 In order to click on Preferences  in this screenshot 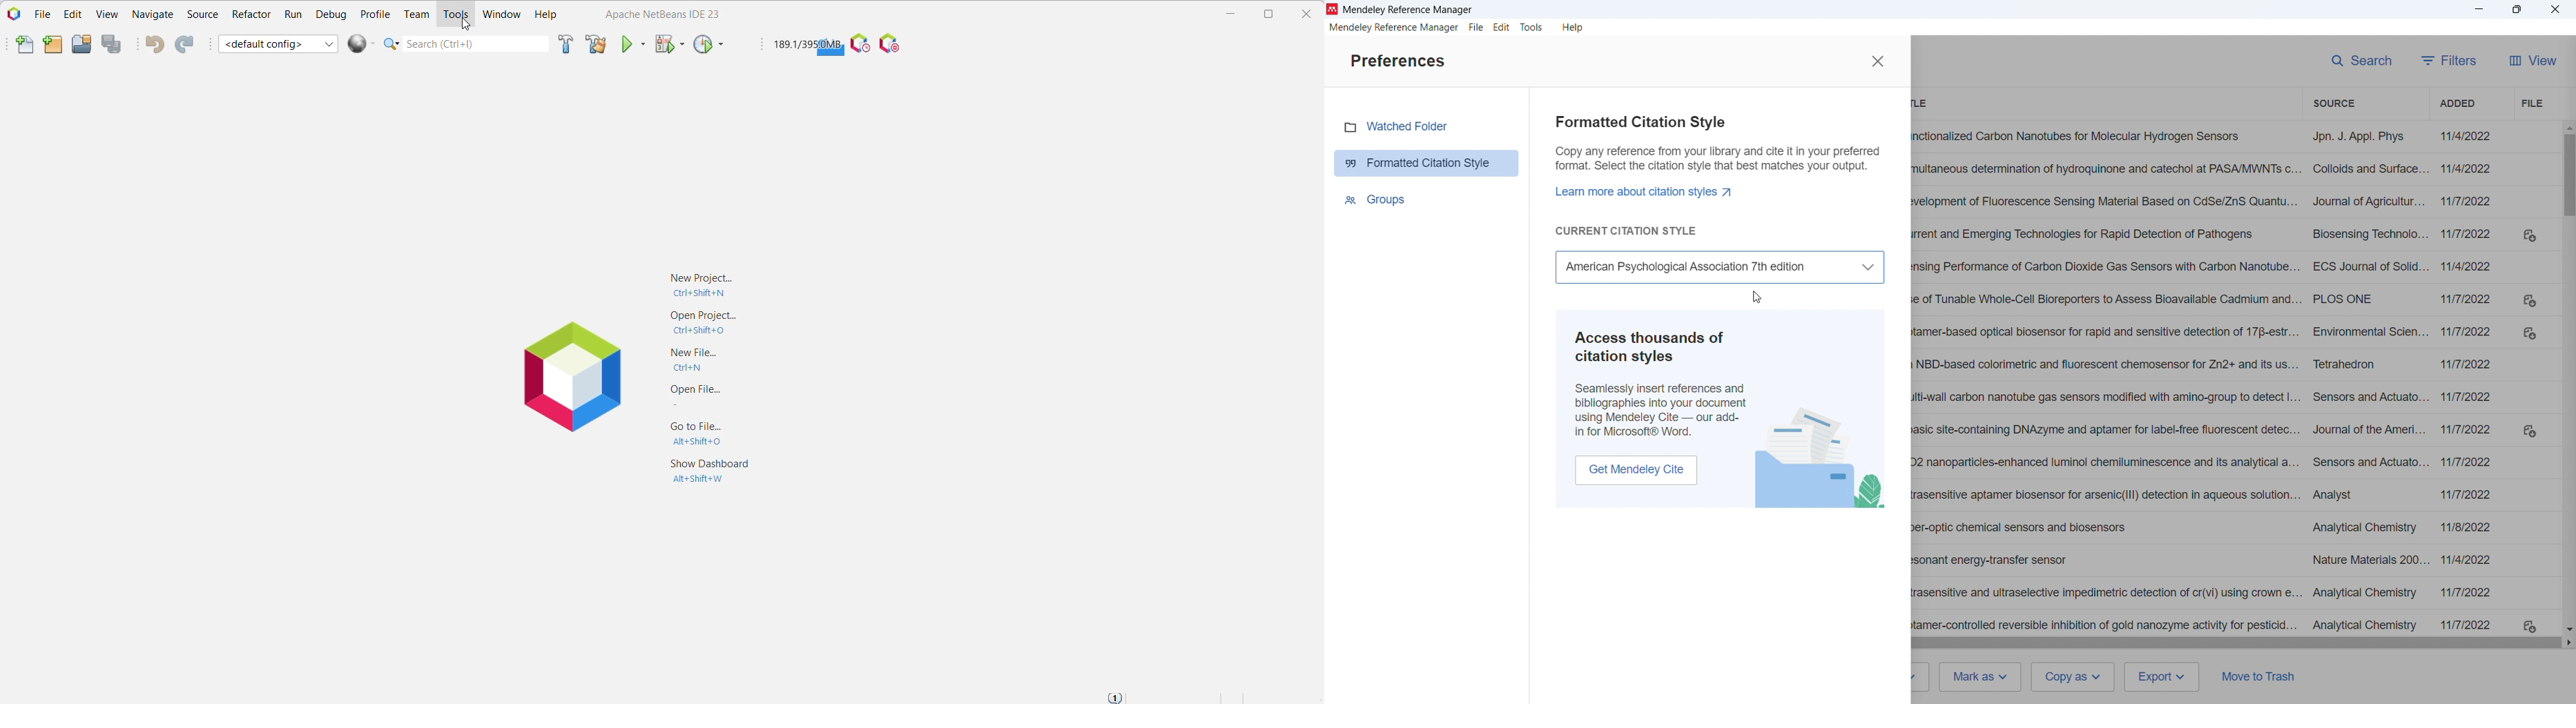, I will do `click(1397, 62)`.